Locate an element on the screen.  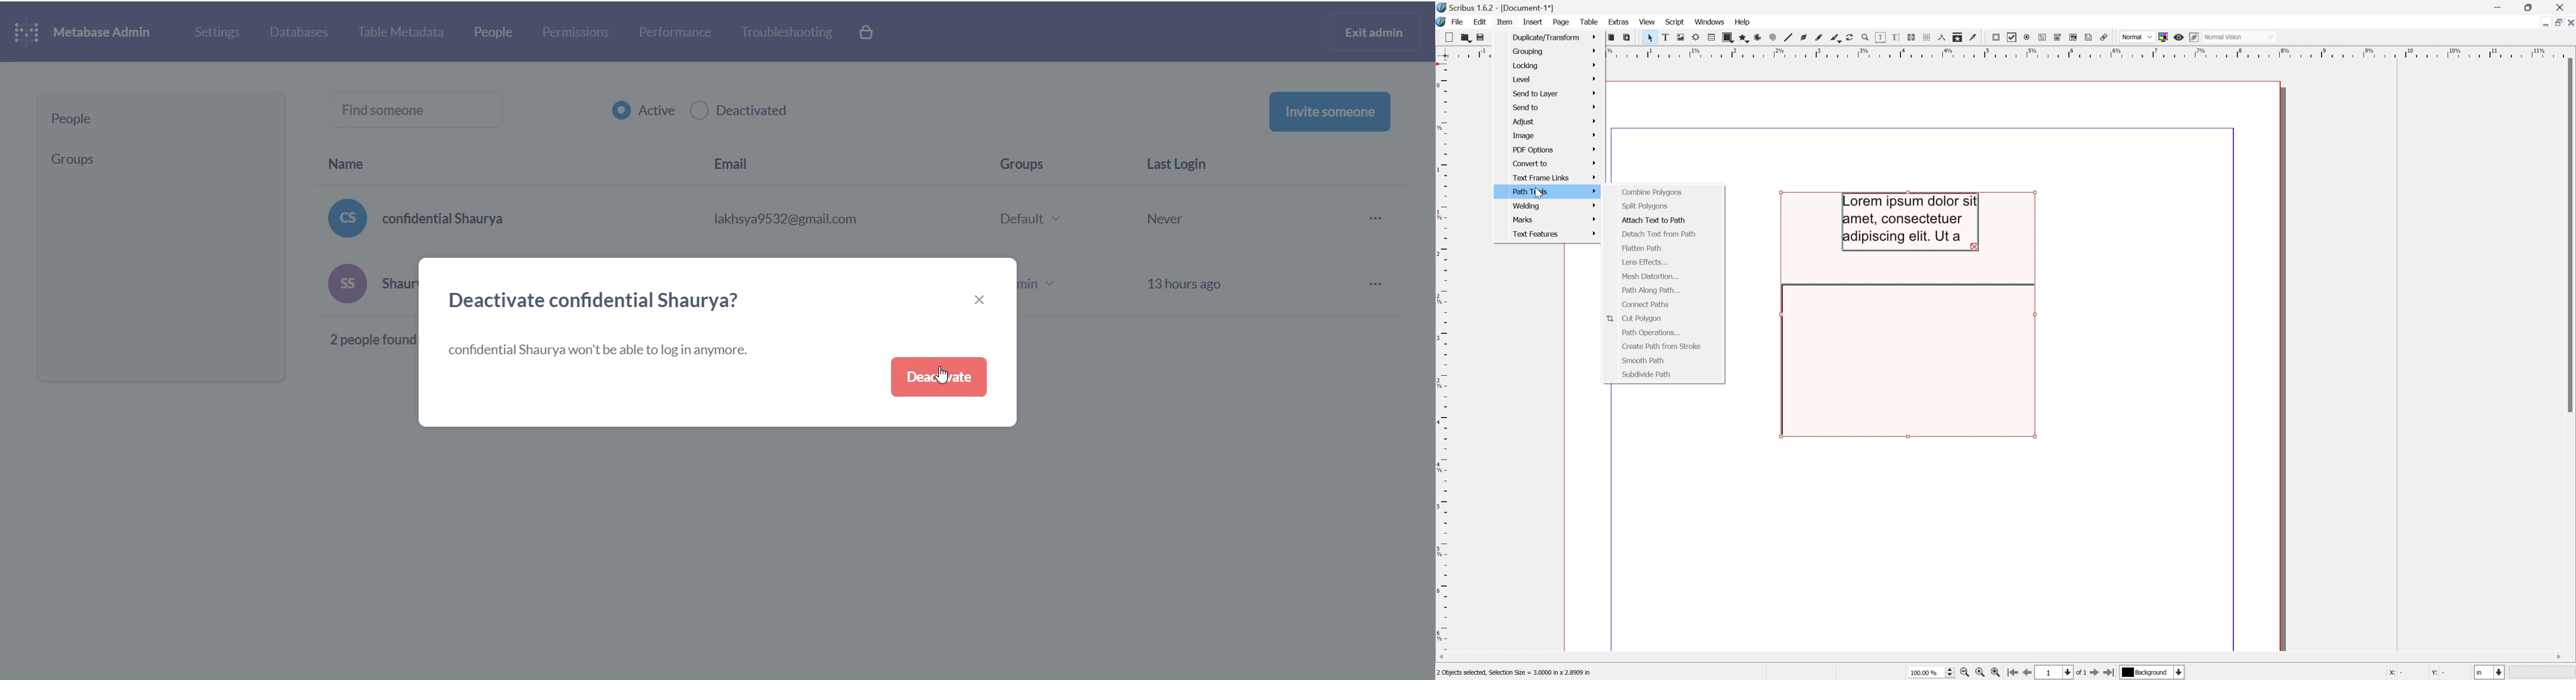
Select the current page is located at coordinates (2057, 672).